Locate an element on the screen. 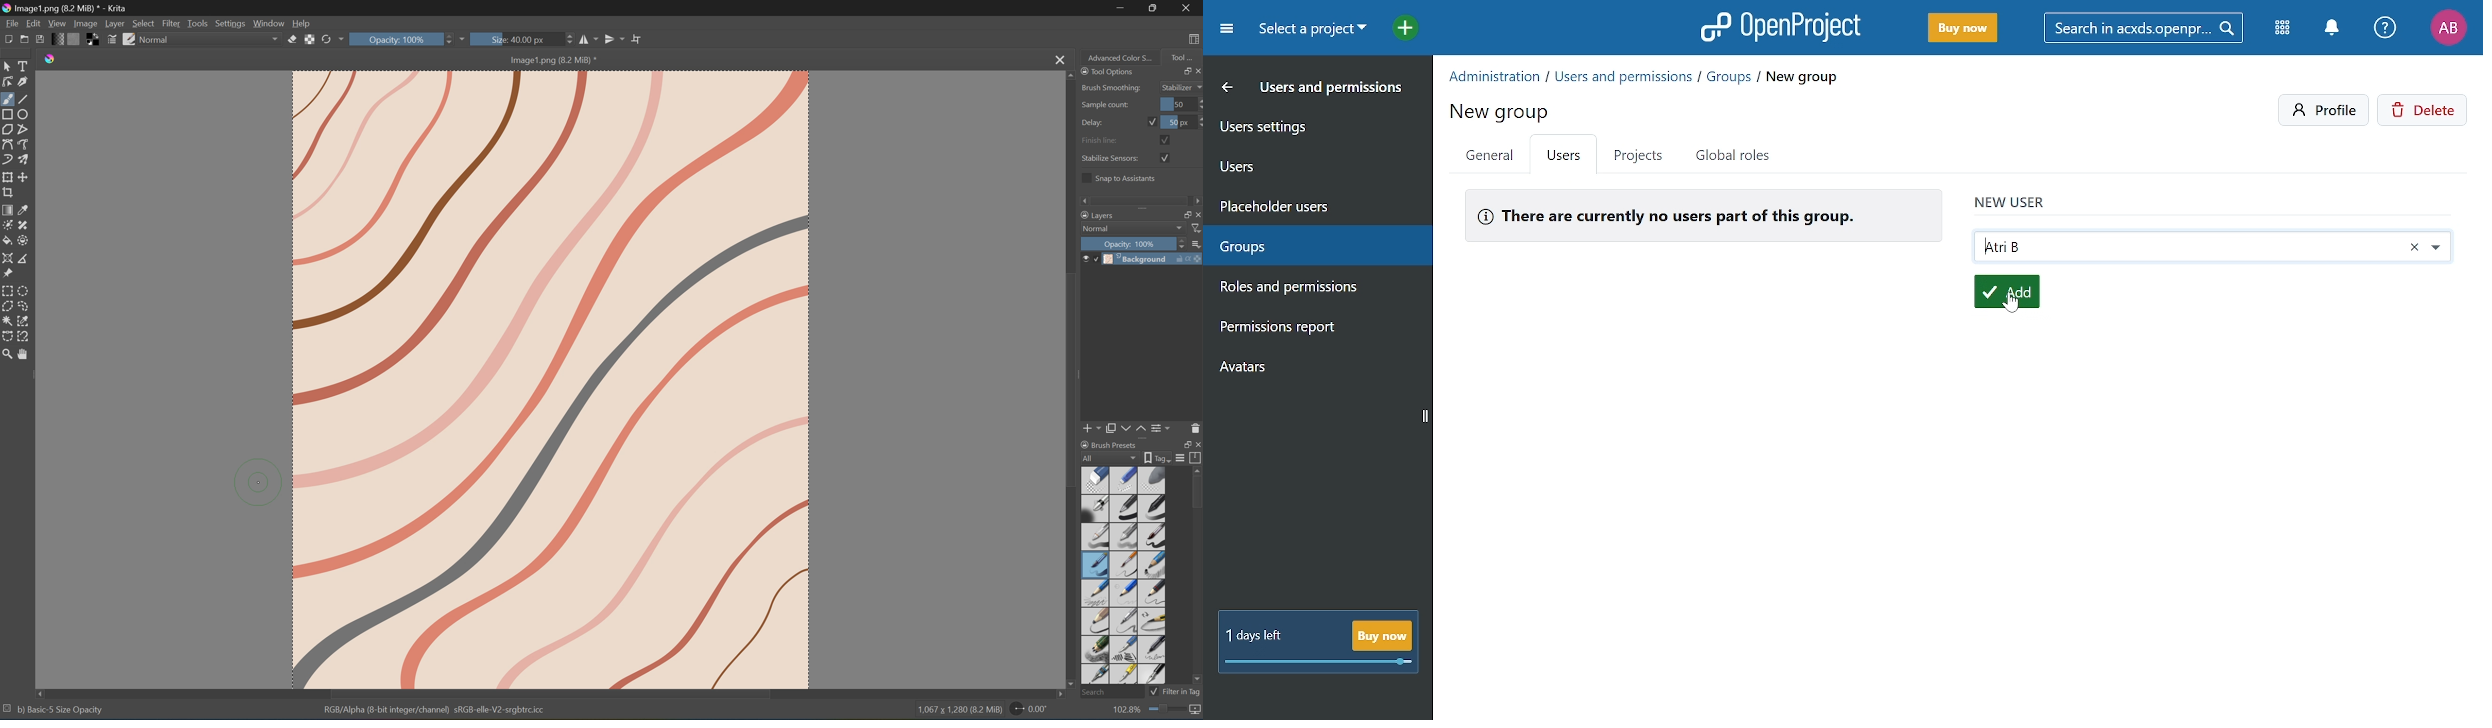 The image size is (2492, 728). Restore Down is located at coordinates (1156, 8).